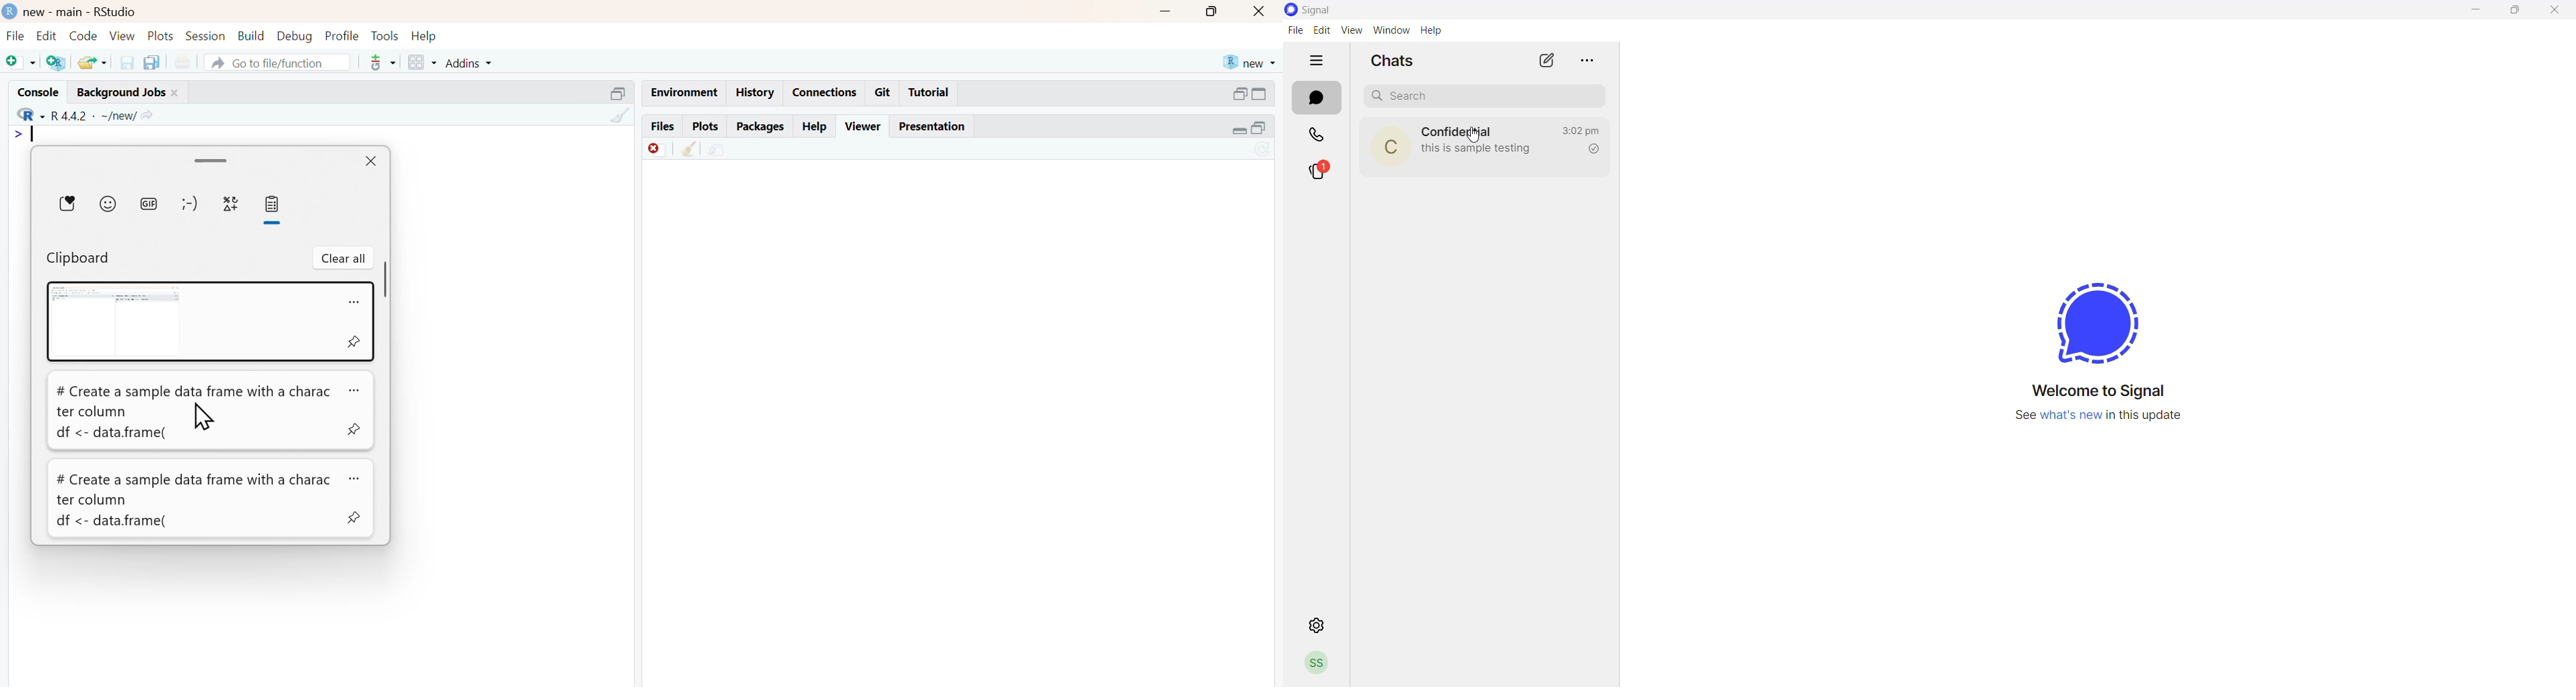  I want to click on close, so click(174, 93).